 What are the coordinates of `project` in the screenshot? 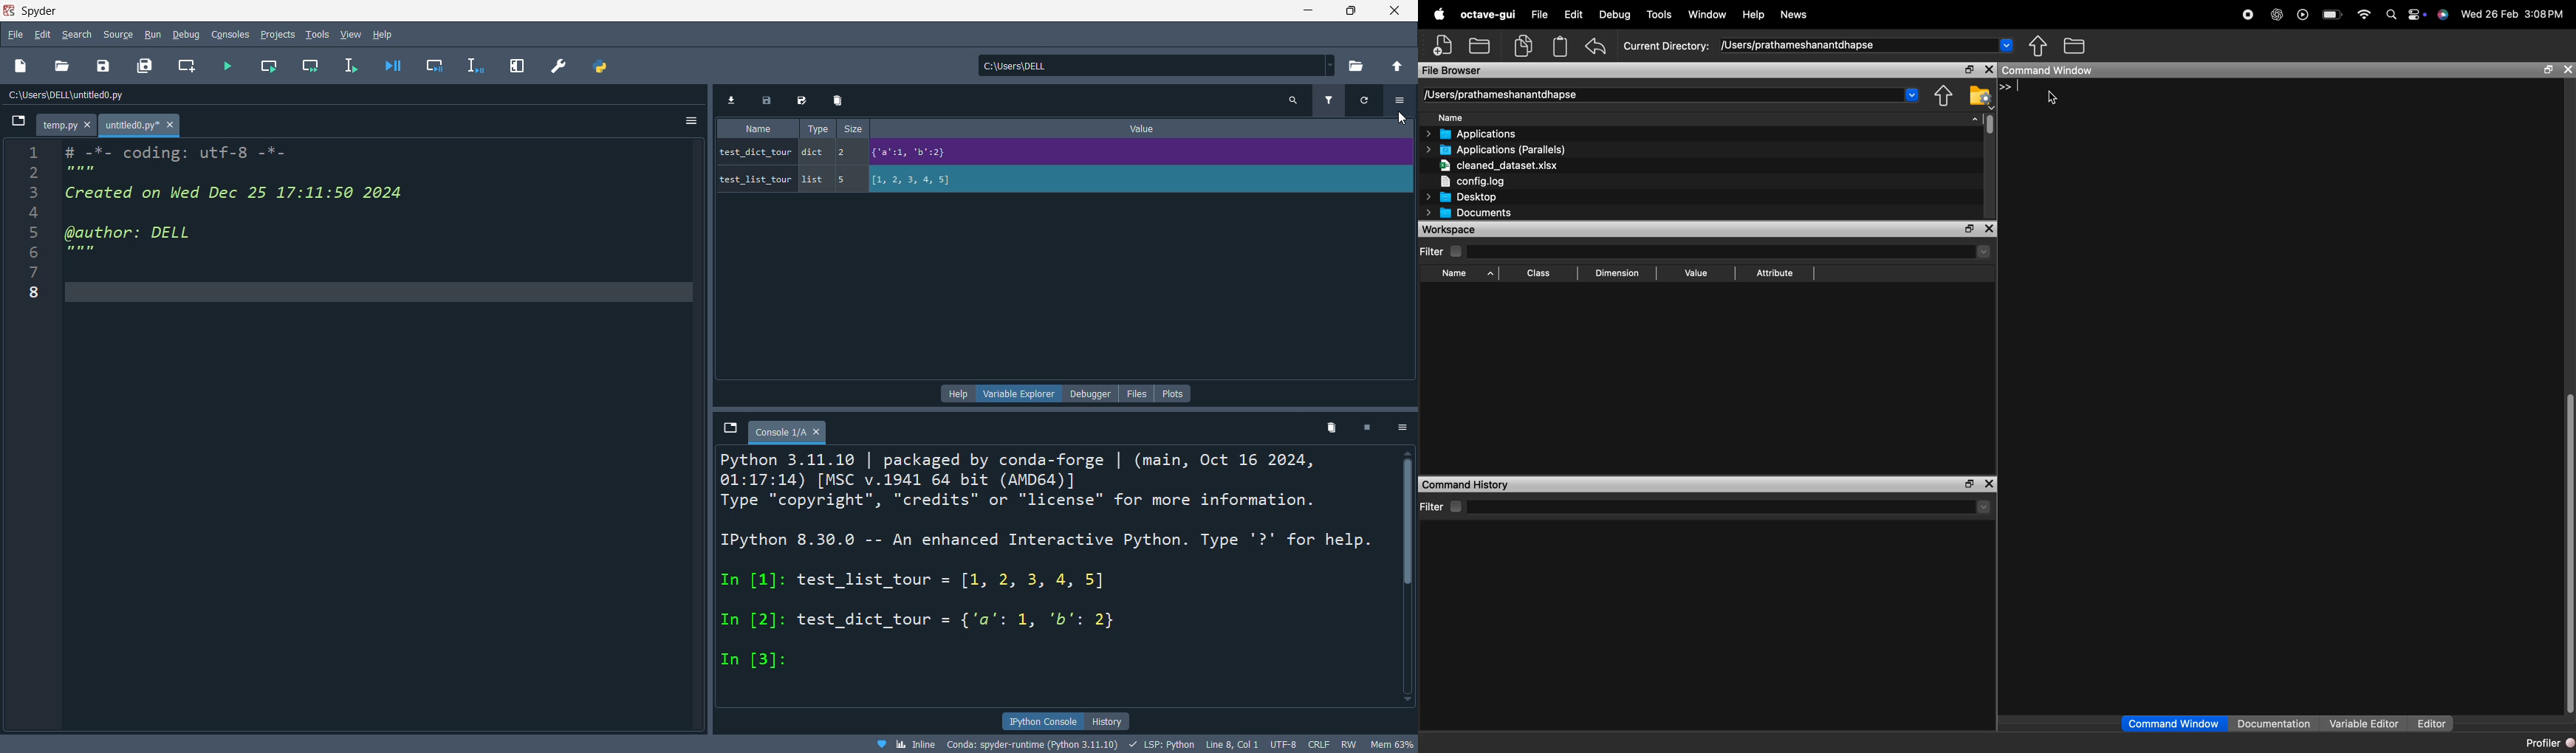 It's located at (281, 34).